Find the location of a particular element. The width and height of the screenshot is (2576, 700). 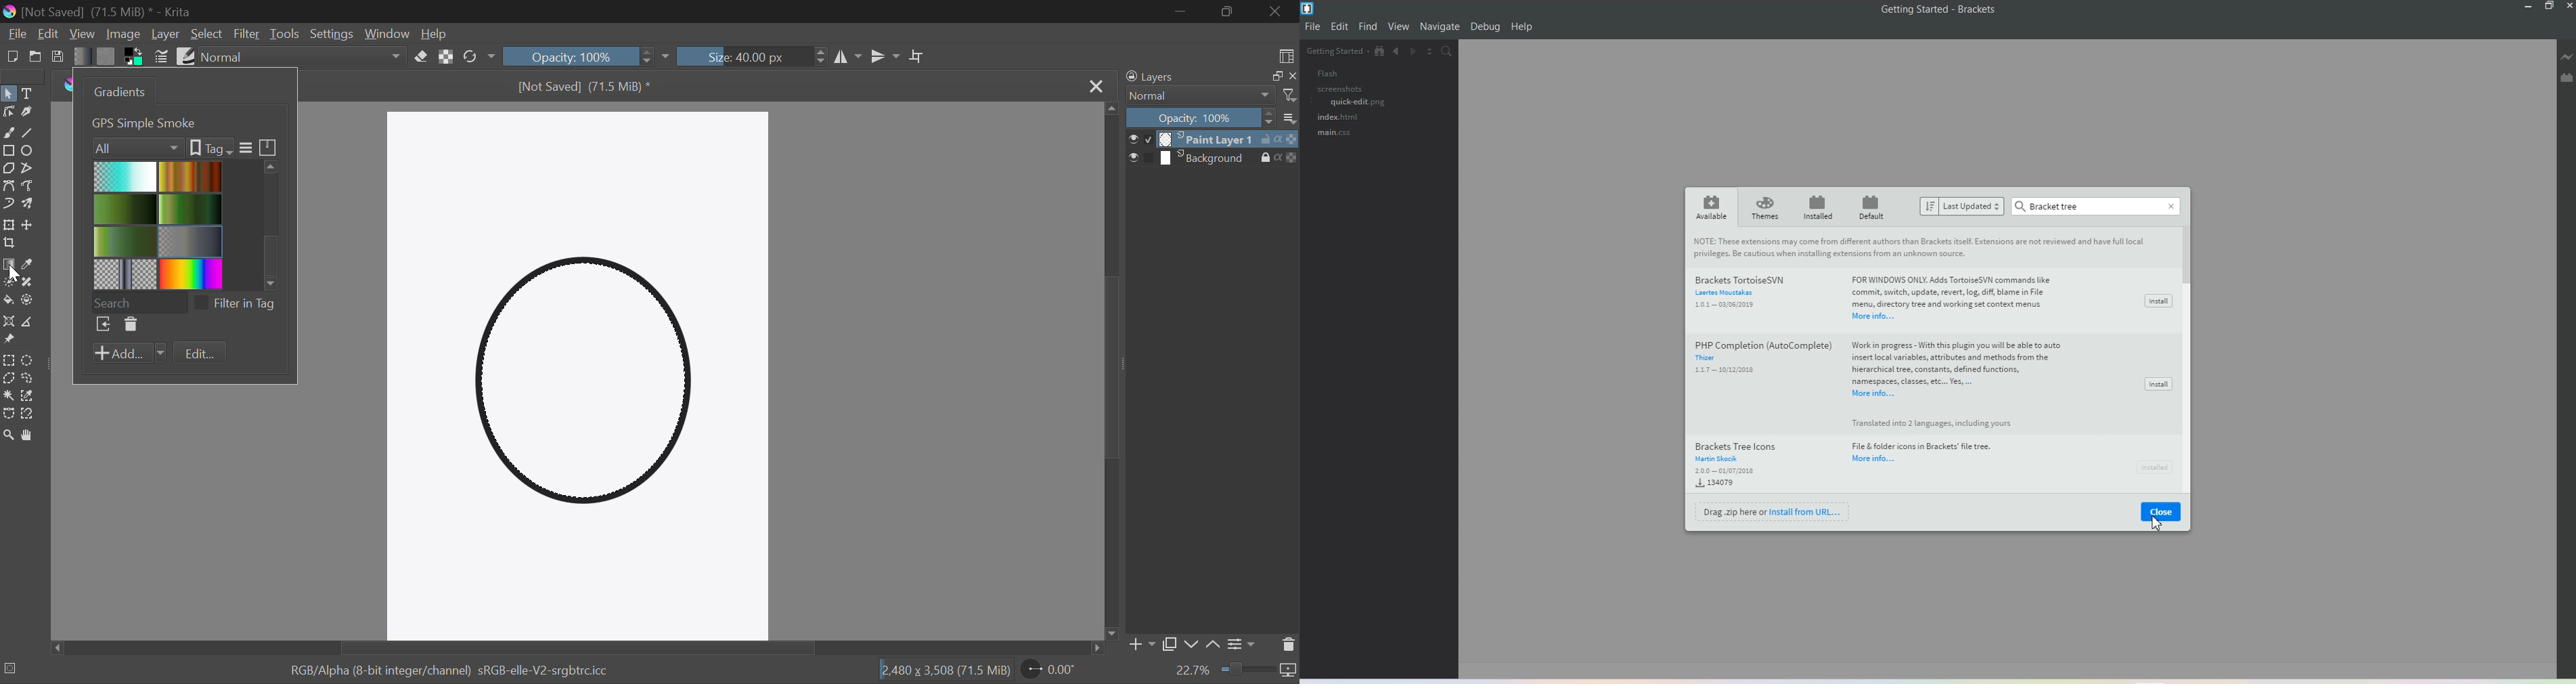

Settings is located at coordinates (1244, 644).